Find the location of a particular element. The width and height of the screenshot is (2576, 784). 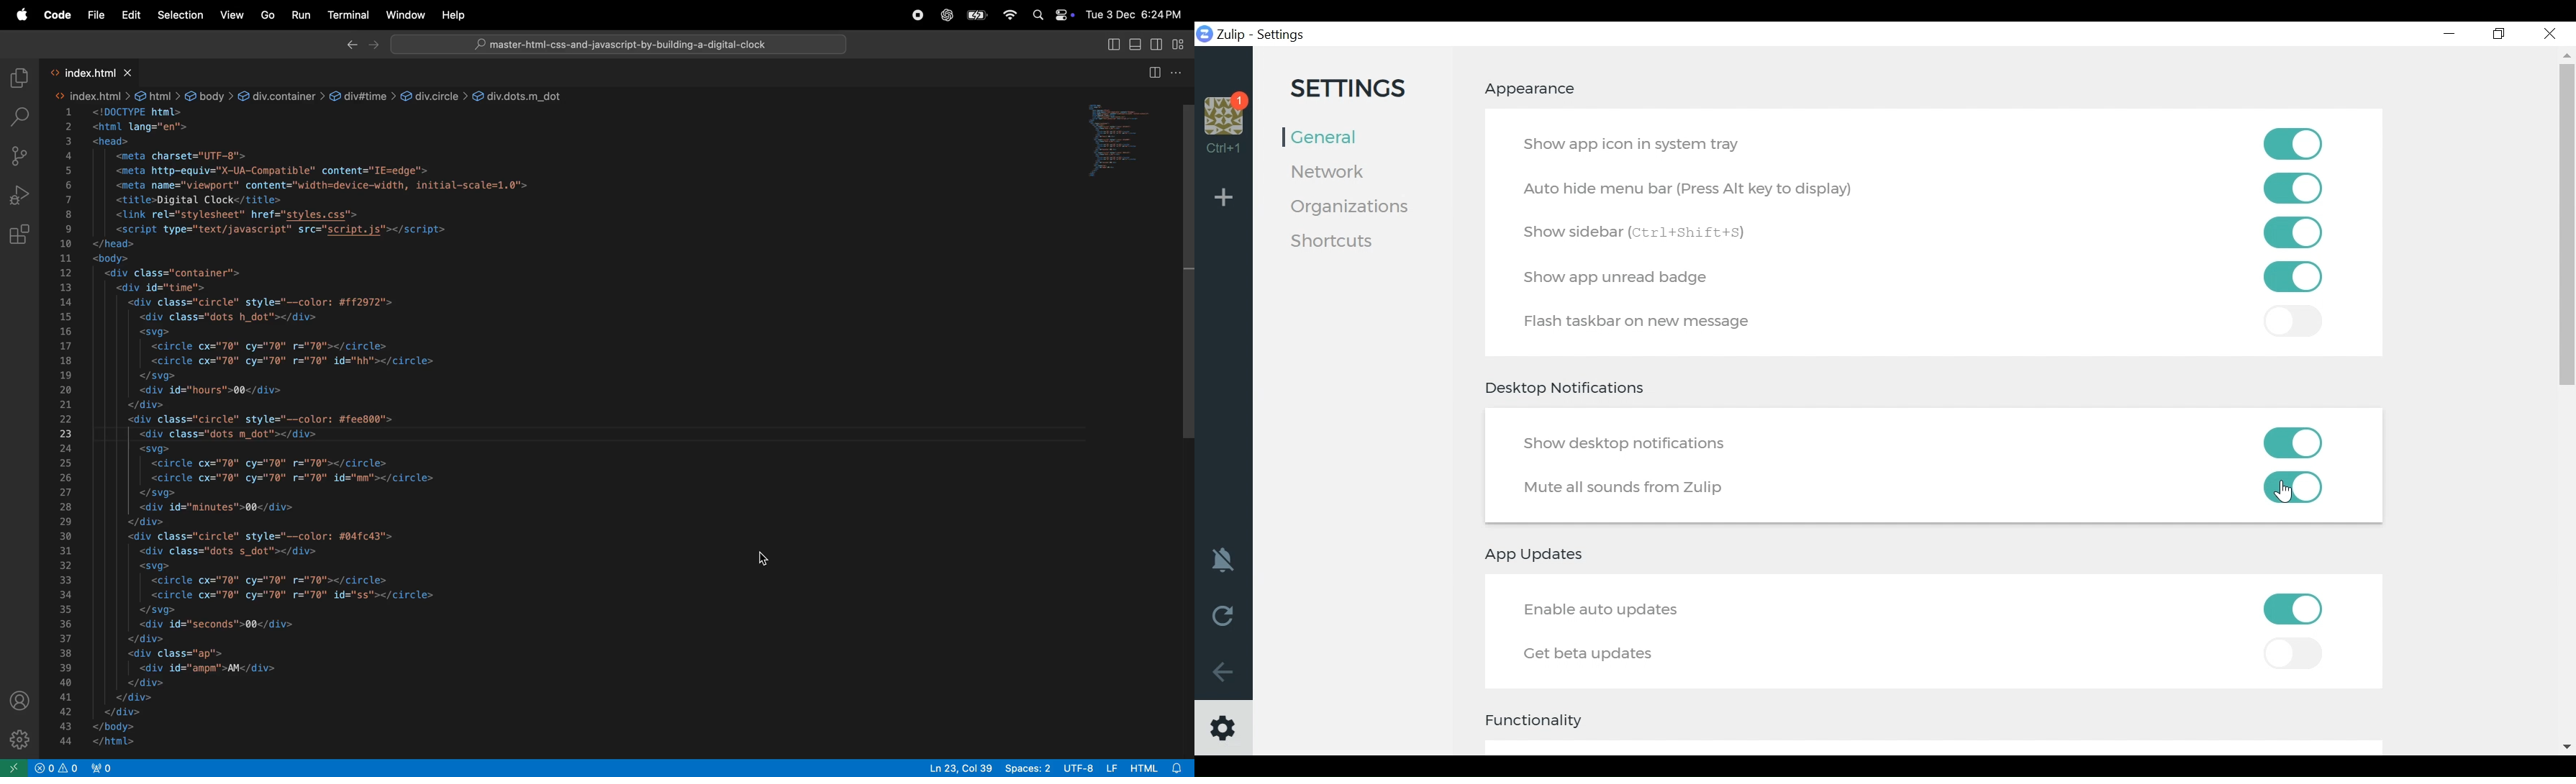

File is located at coordinates (93, 13).